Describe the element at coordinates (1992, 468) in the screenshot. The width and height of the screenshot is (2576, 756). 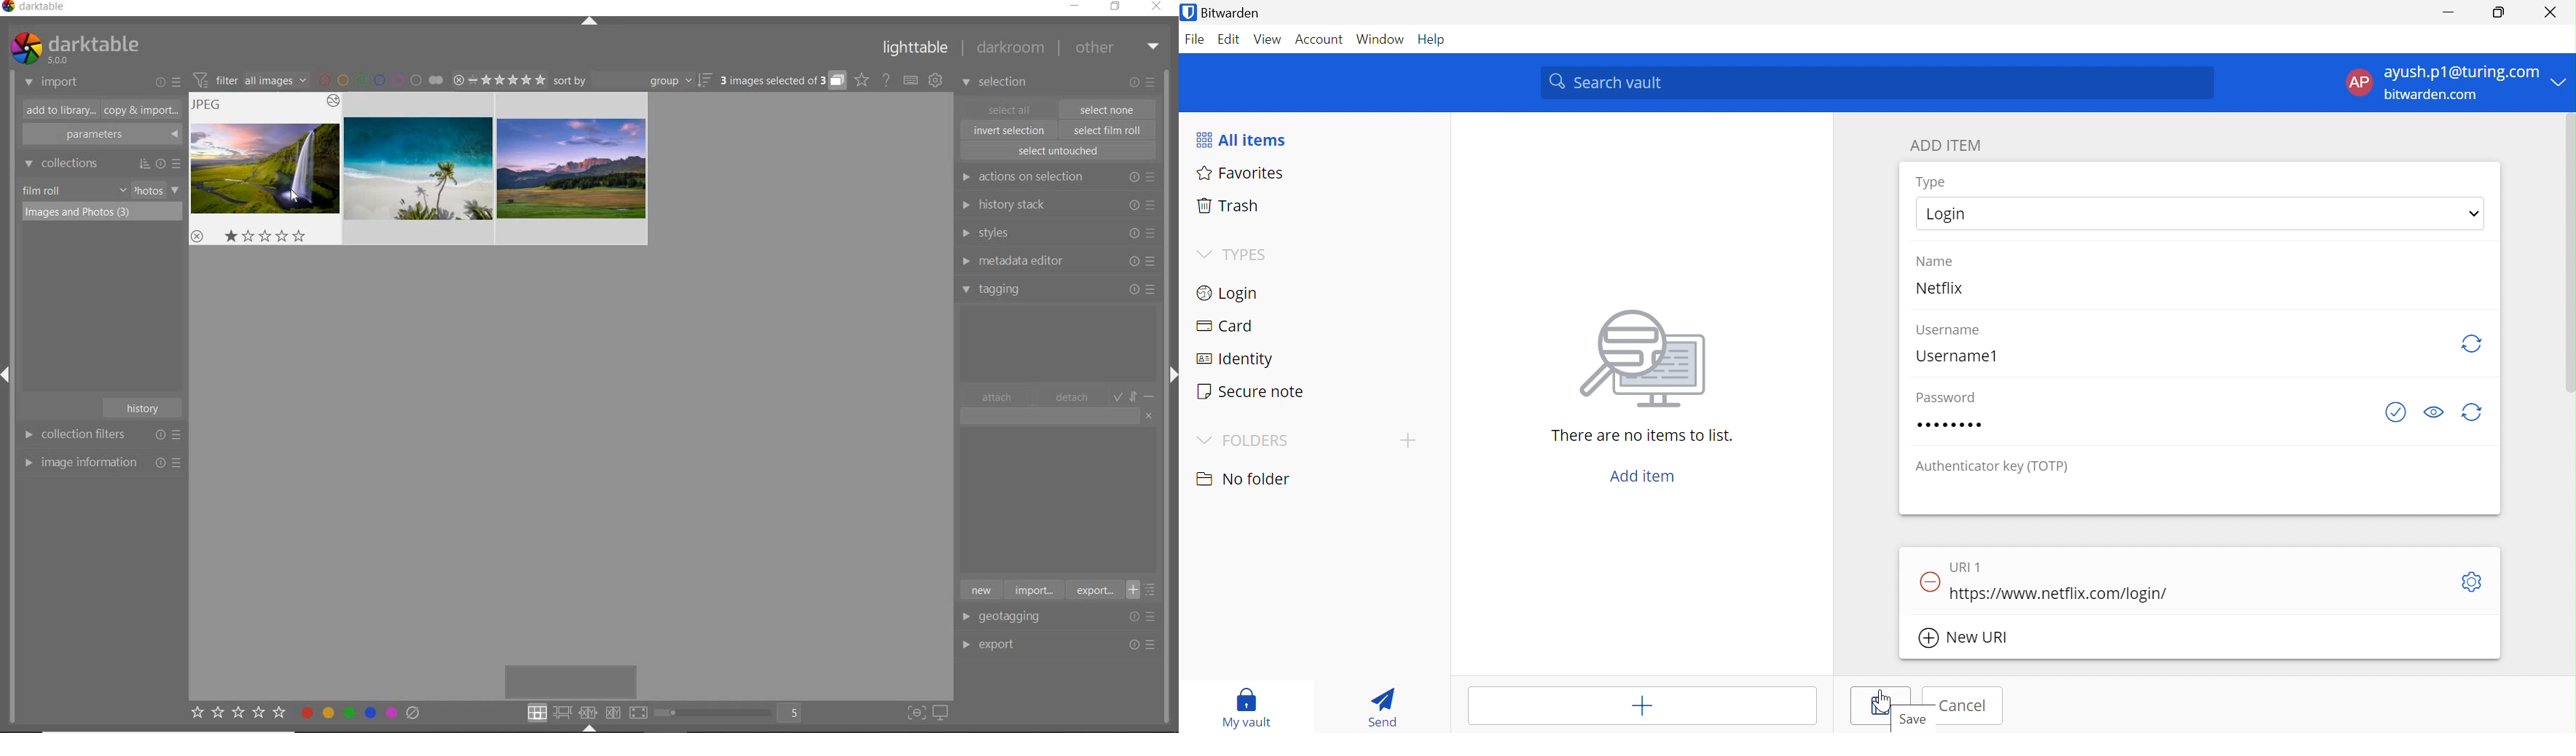
I see `Authentication key (TOTP)` at that location.